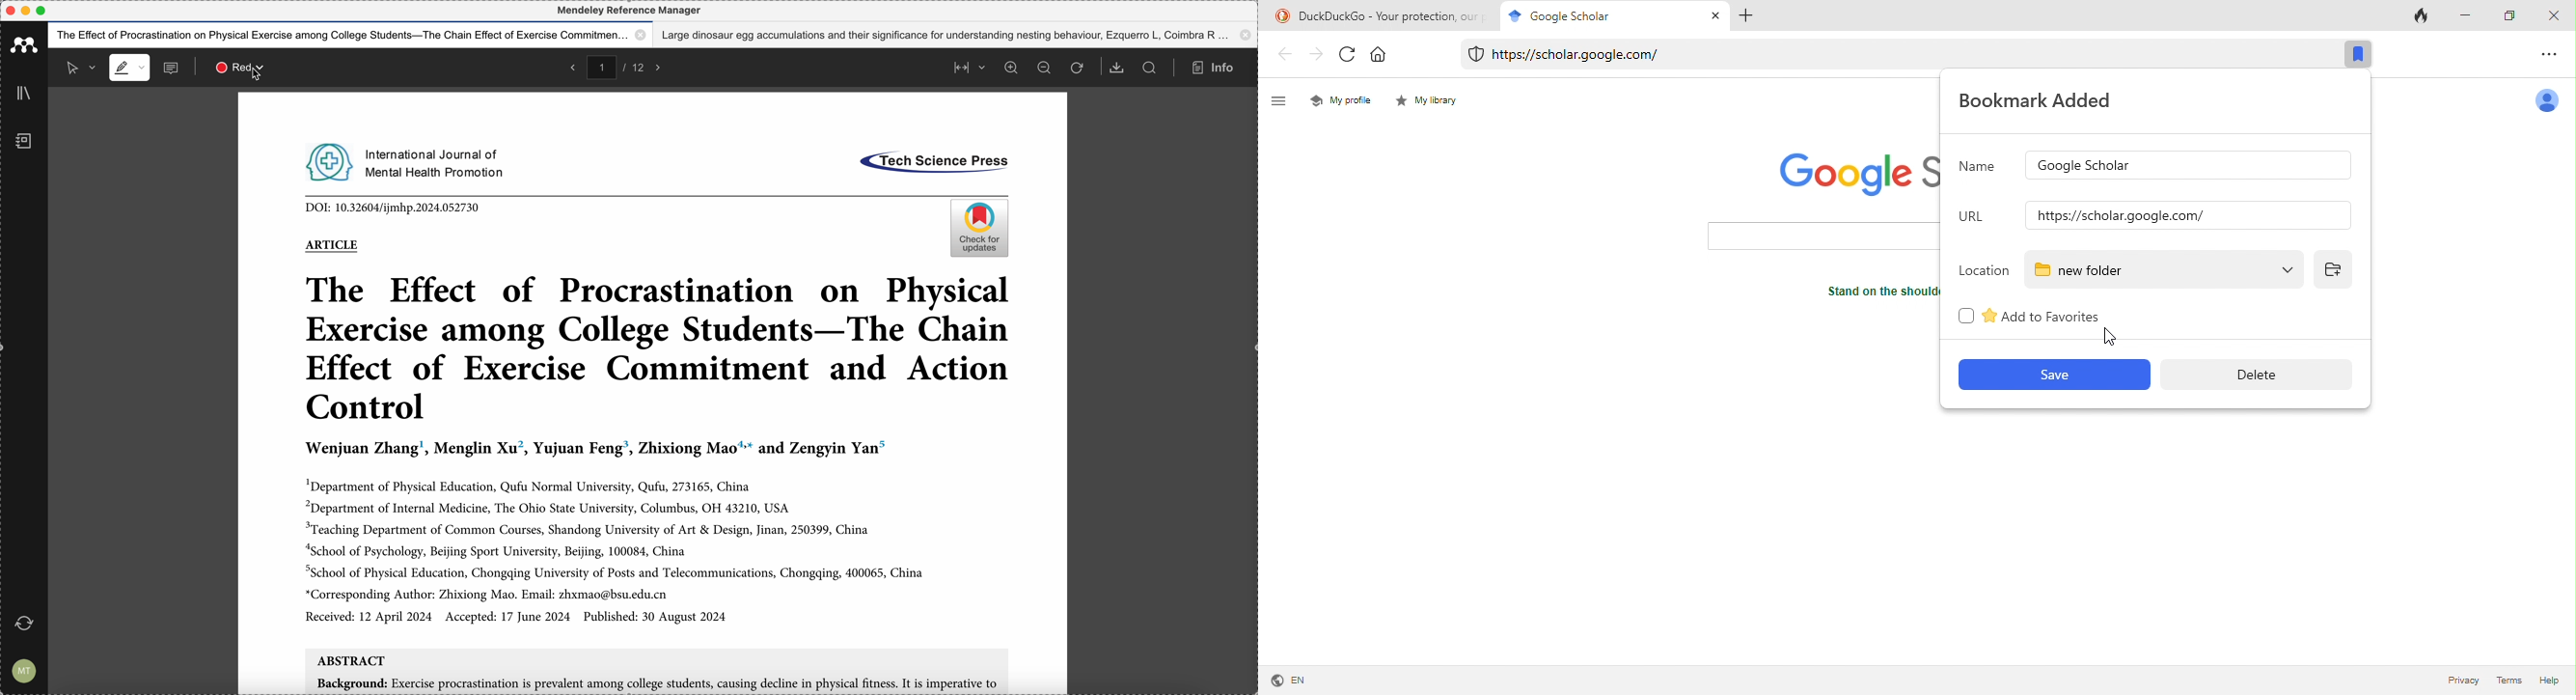 This screenshot has width=2576, height=700. I want to click on minimize, so click(28, 10).